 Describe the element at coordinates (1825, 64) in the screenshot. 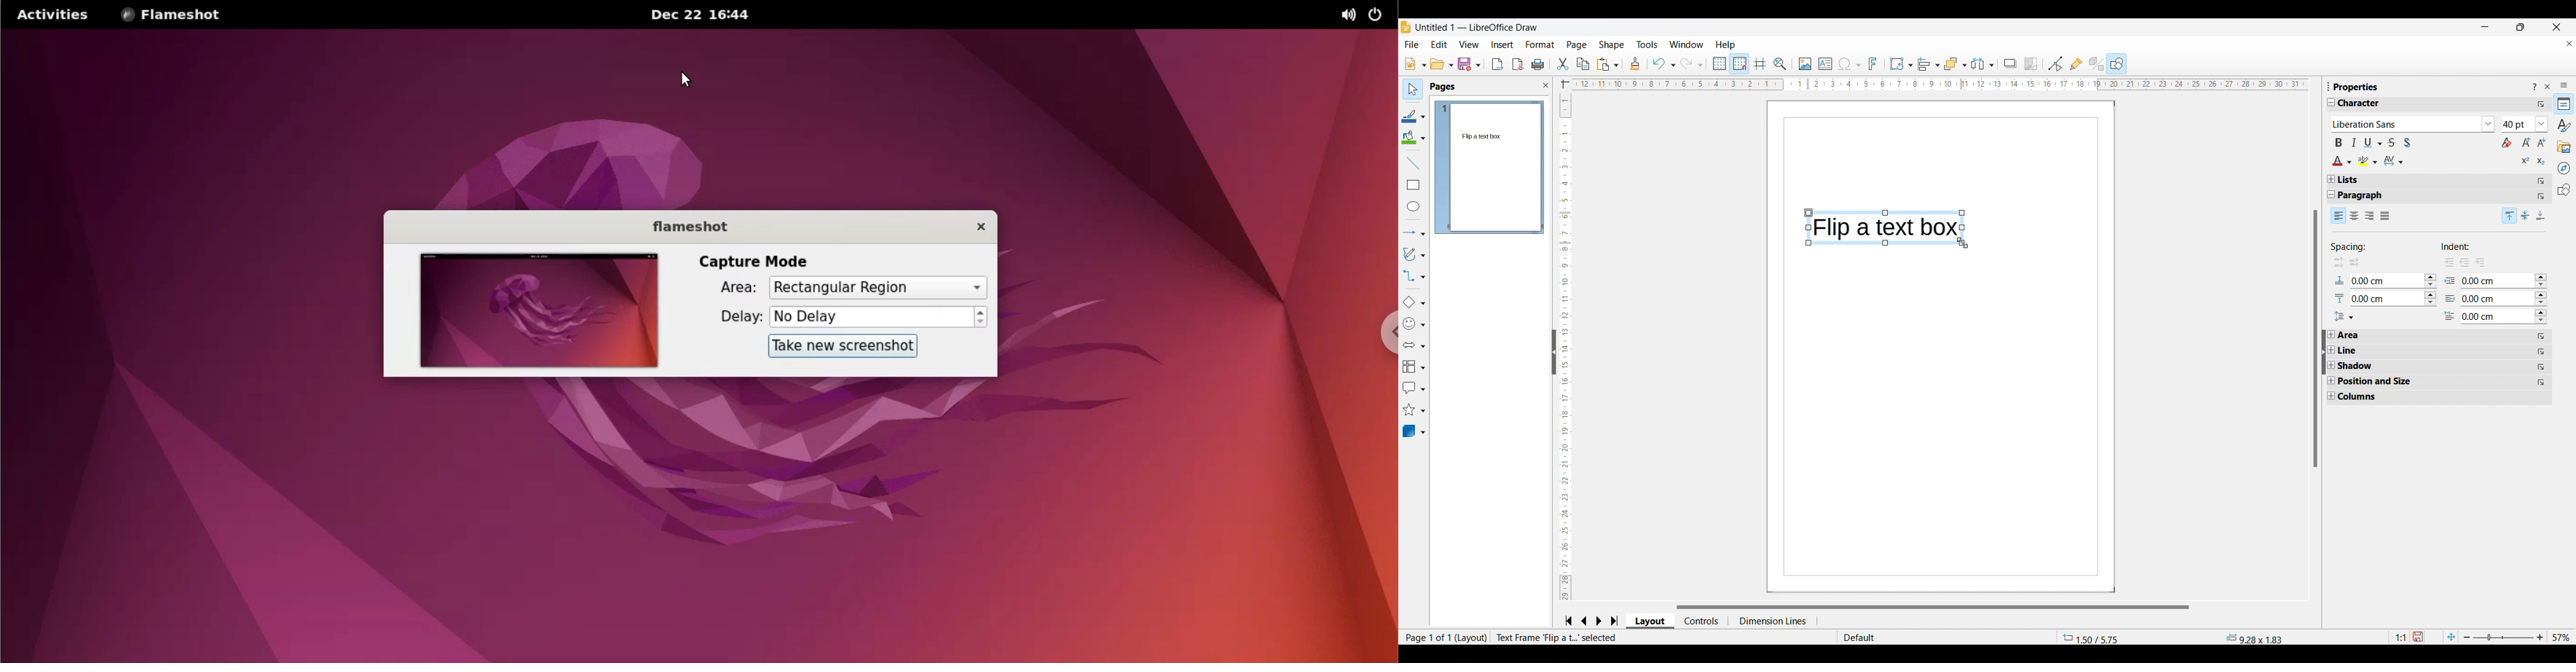

I see `Insert text box` at that location.